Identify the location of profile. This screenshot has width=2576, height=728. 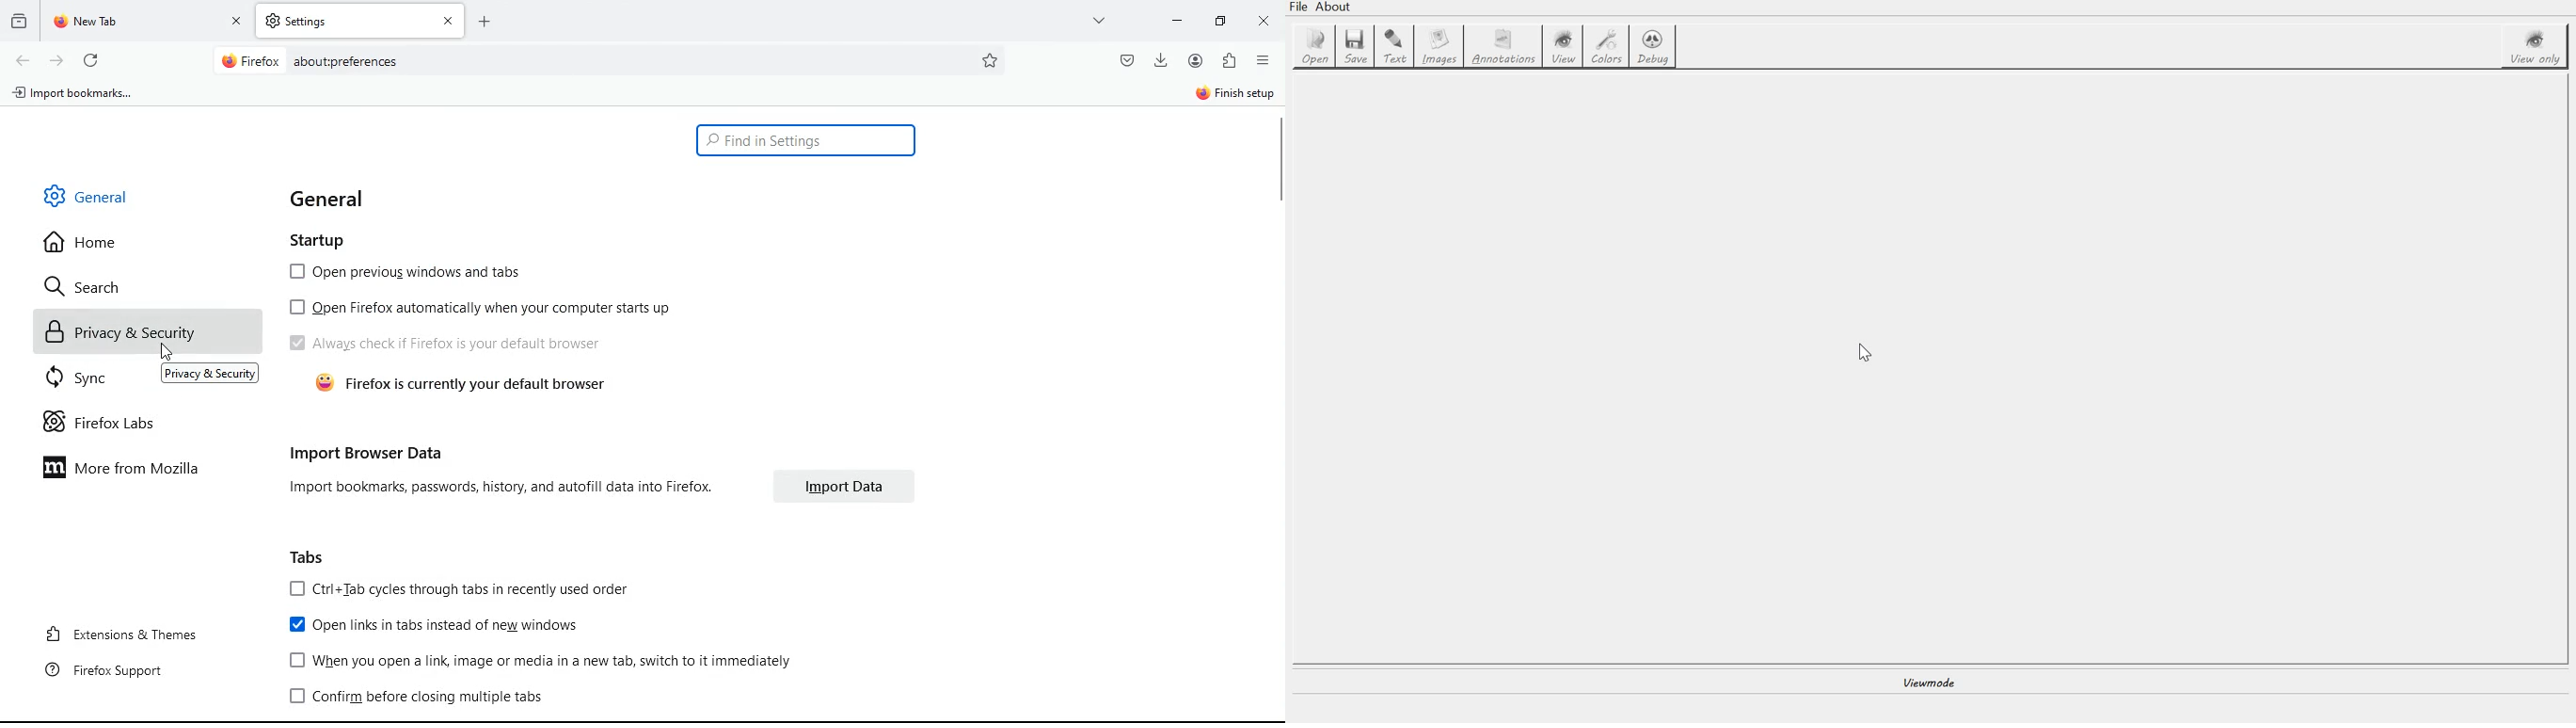
(1200, 60).